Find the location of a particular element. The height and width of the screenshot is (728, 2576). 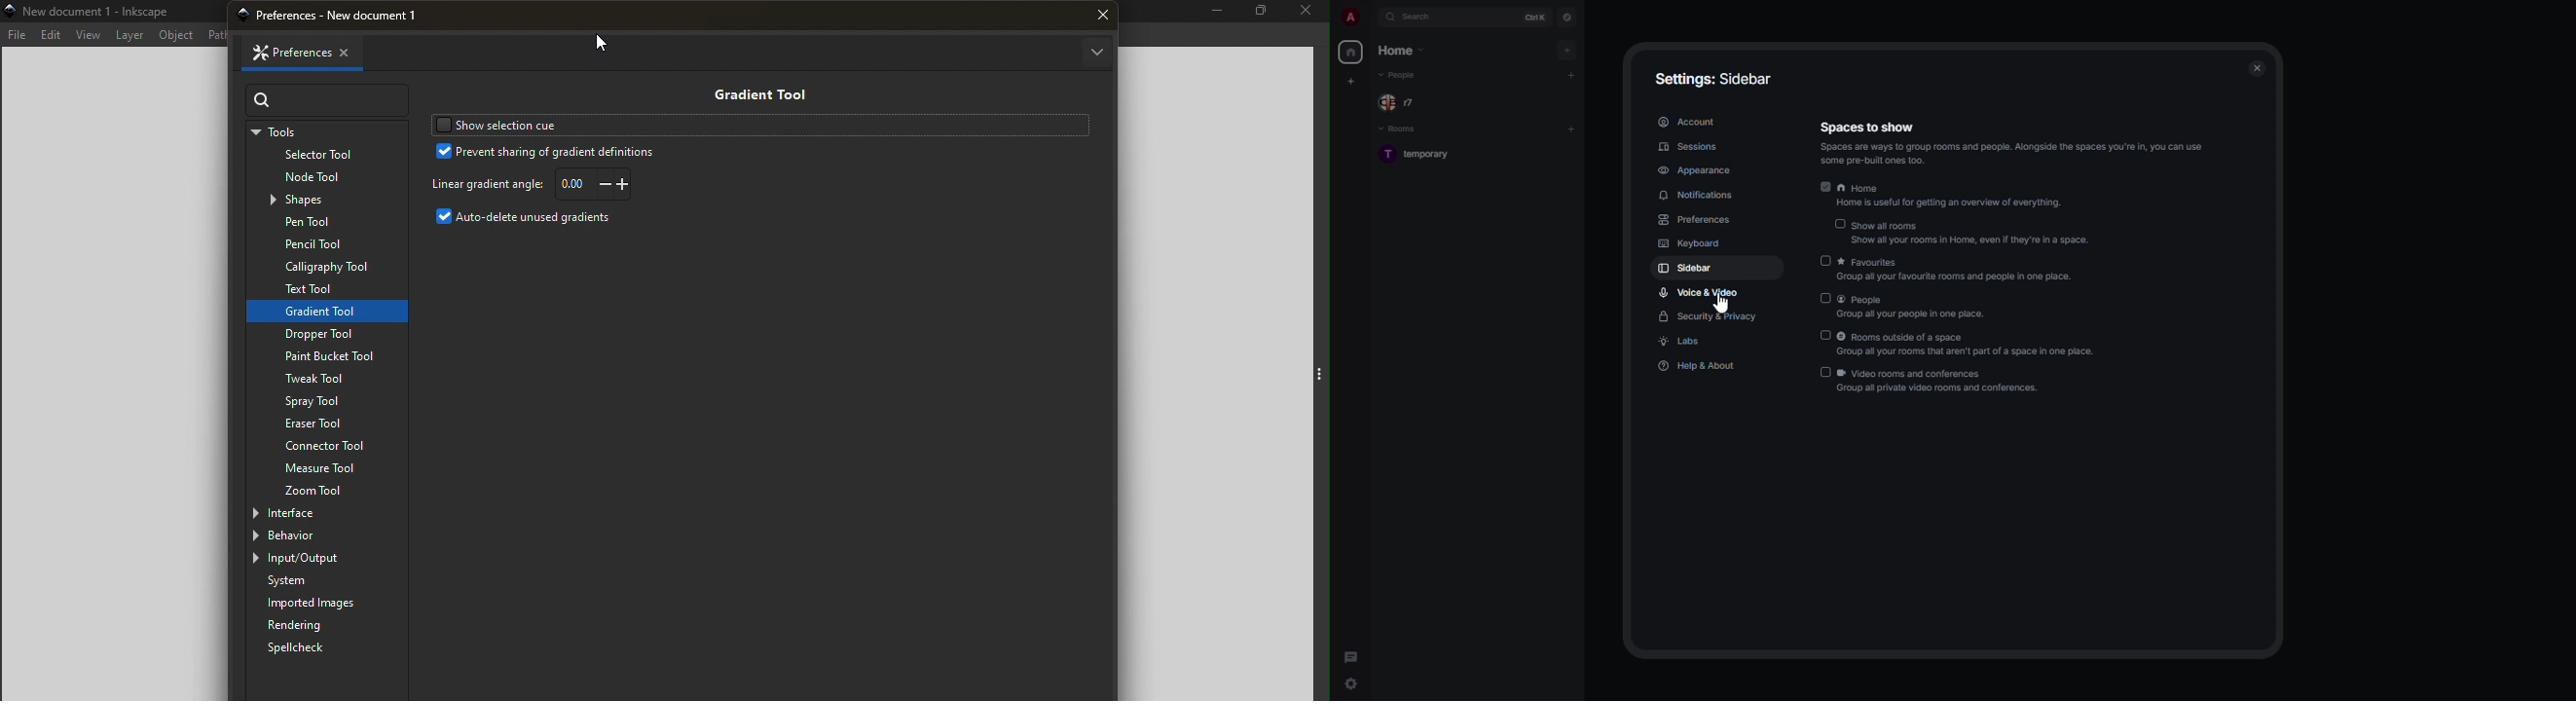

navigator is located at coordinates (1565, 17).